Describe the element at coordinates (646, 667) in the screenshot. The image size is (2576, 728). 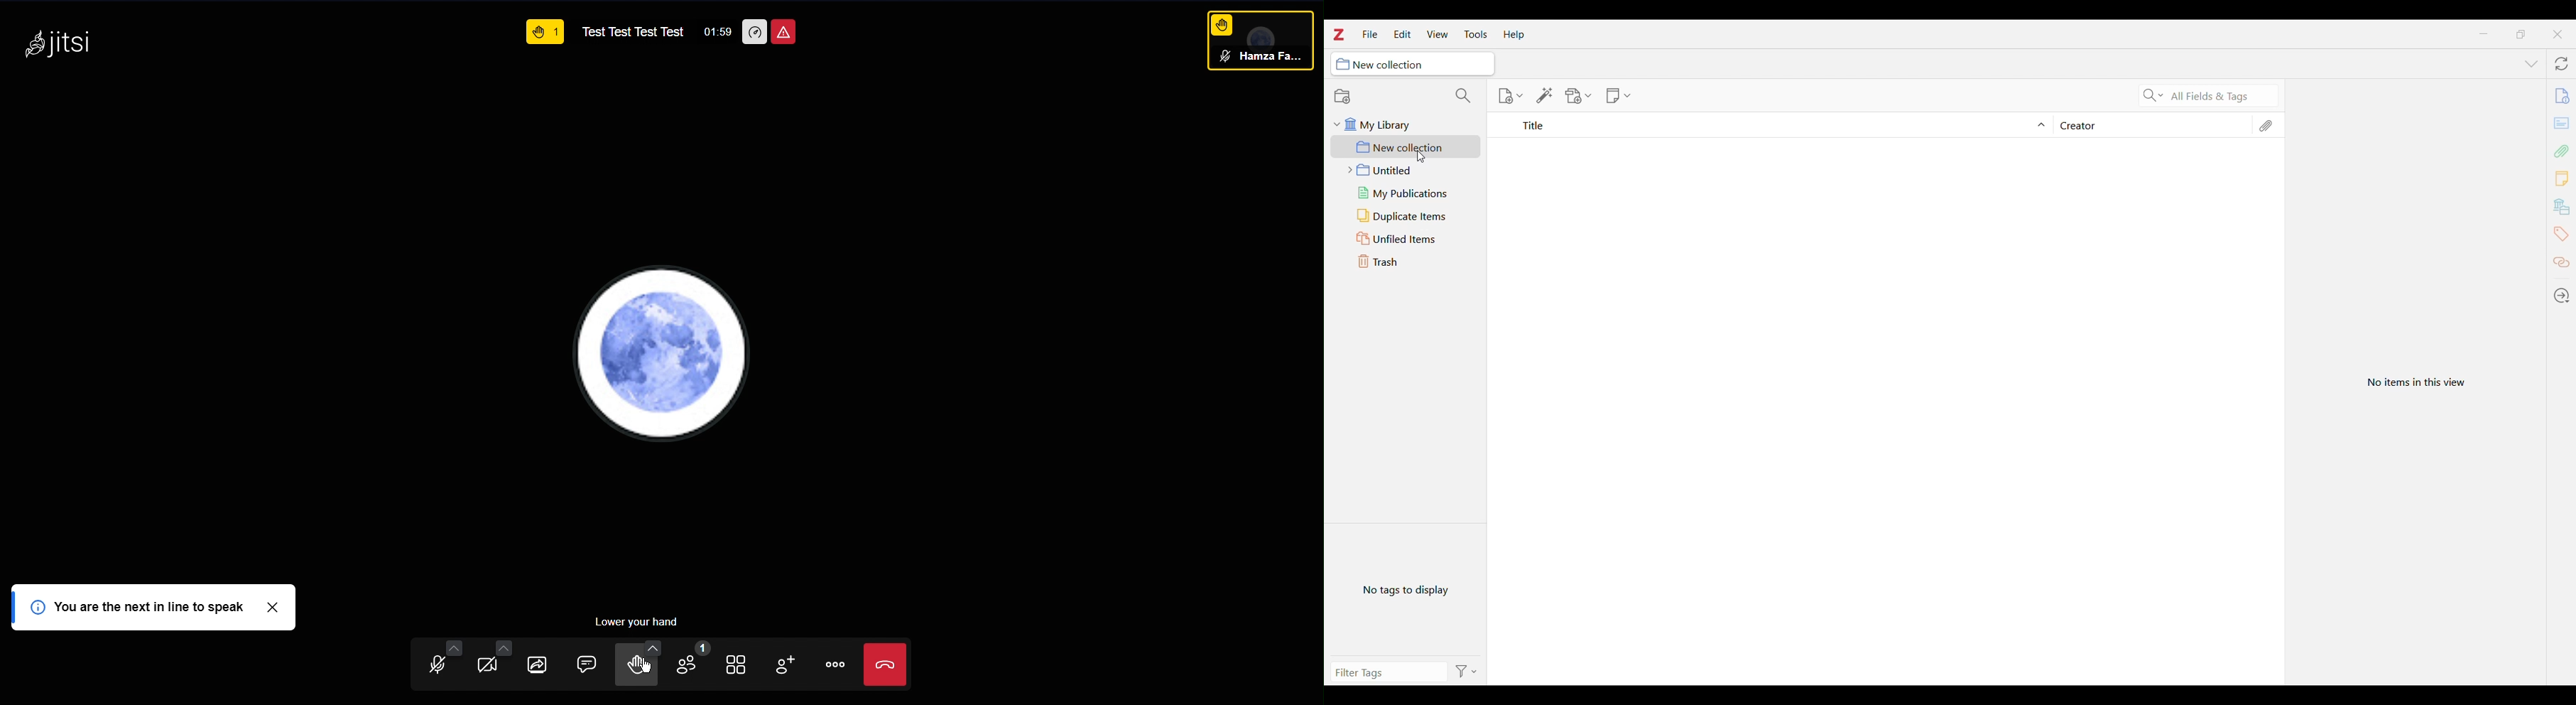
I see `Cursor on Raise Hand` at that location.